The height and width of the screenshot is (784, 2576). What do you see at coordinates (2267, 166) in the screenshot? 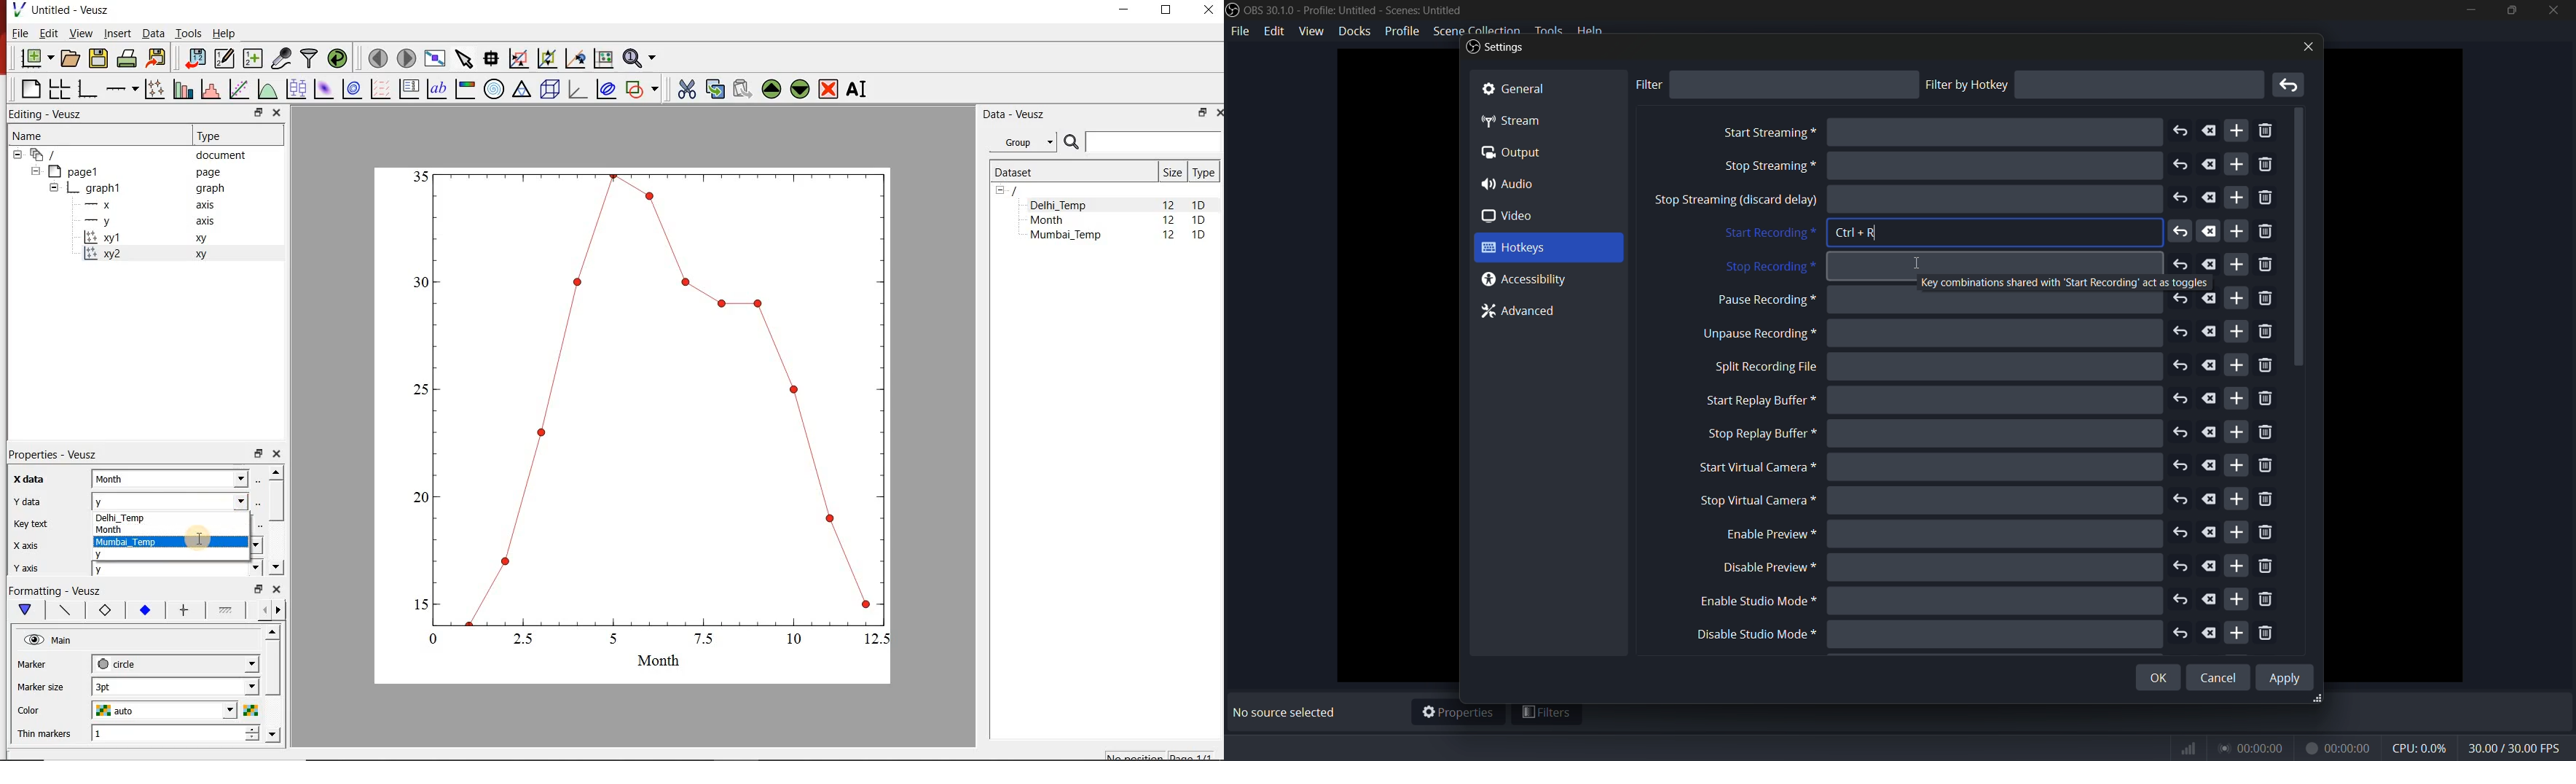
I see `remove` at bounding box center [2267, 166].